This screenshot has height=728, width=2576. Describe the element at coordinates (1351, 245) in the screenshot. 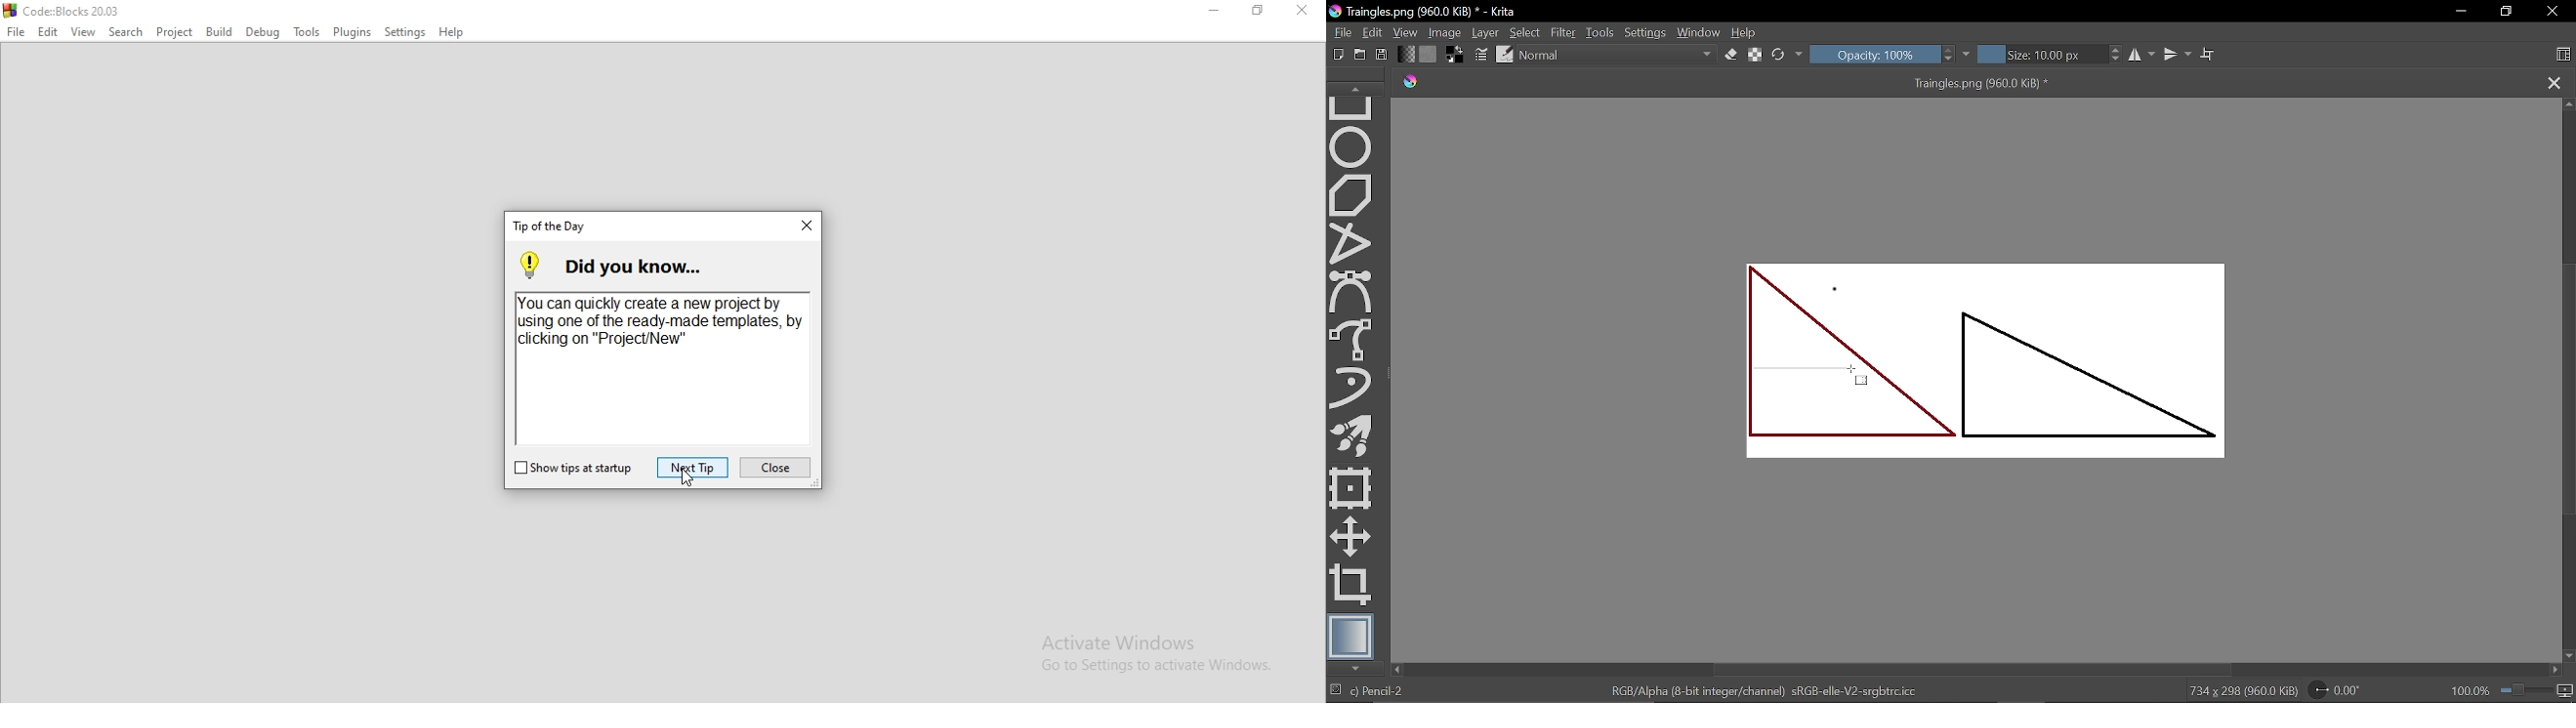

I see `Polyline tool` at that location.